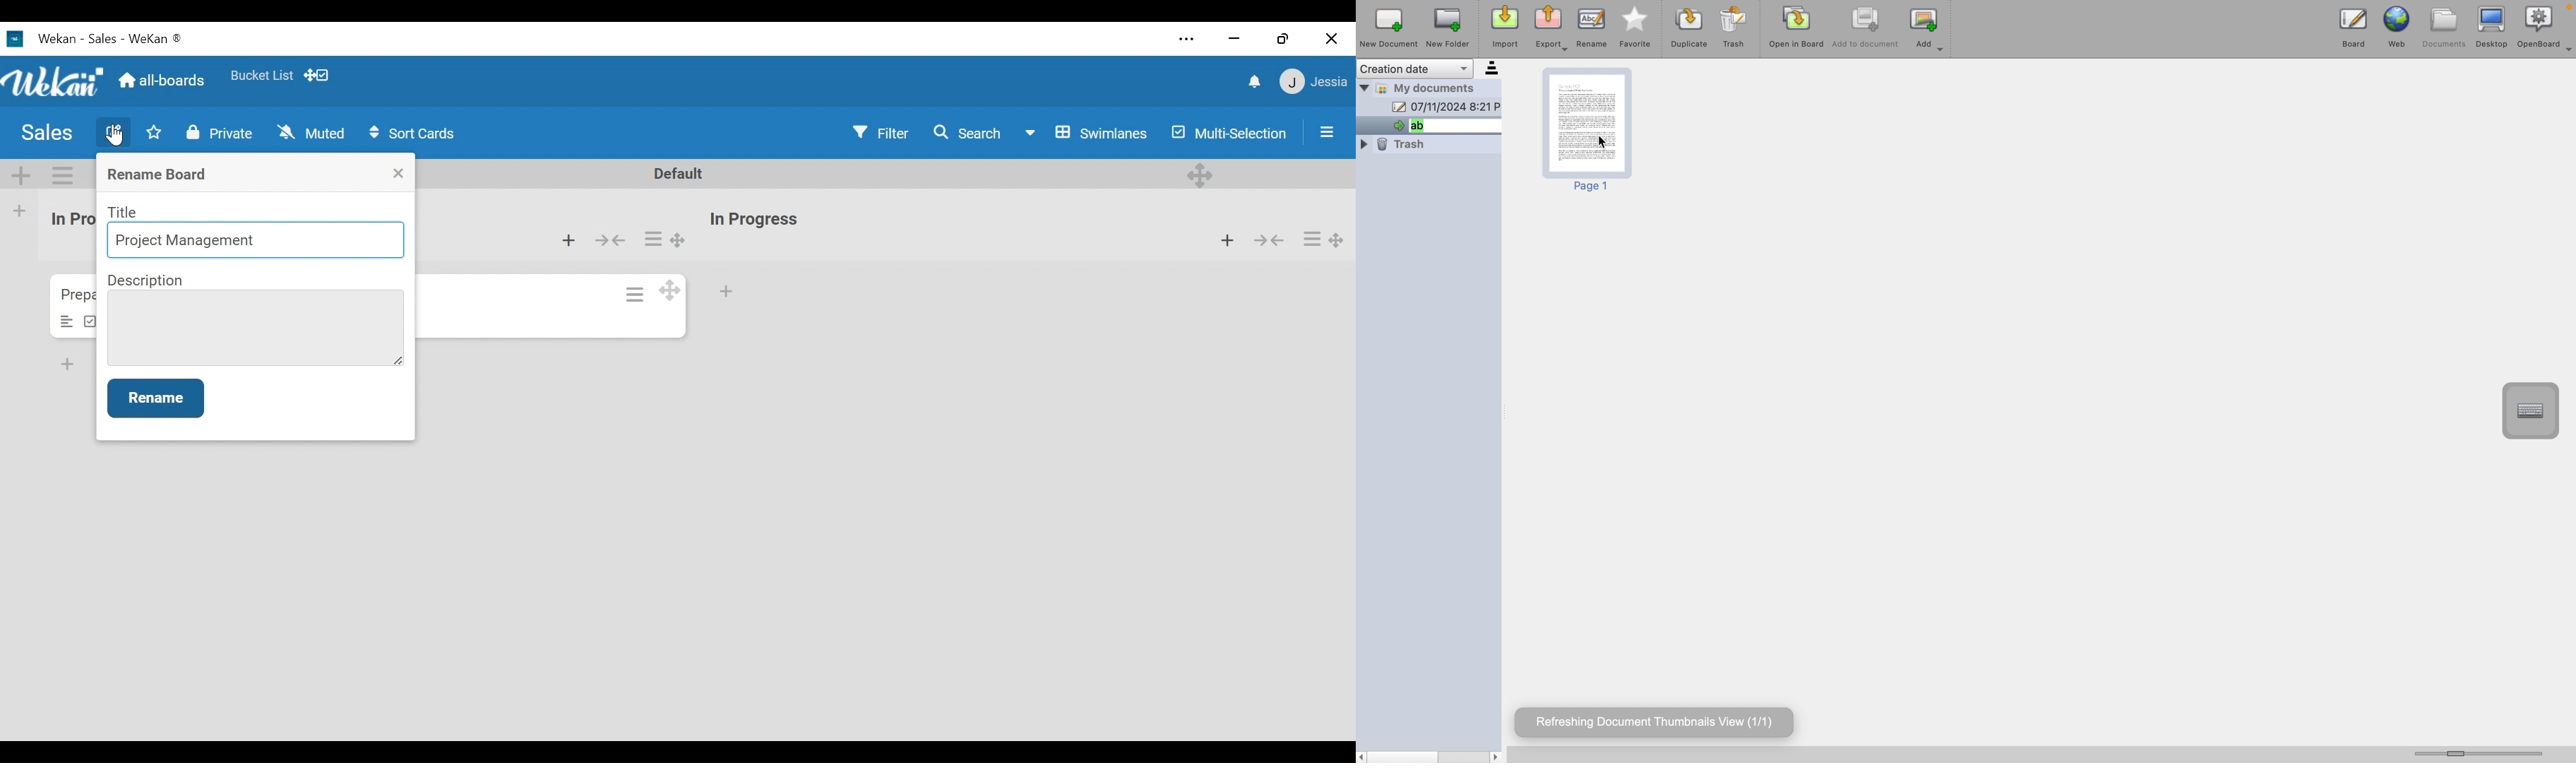  What do you see at coordinates (317, 74) in the screenshot?
I see `Show desktop drag handle` at bounding box center [317, 74].